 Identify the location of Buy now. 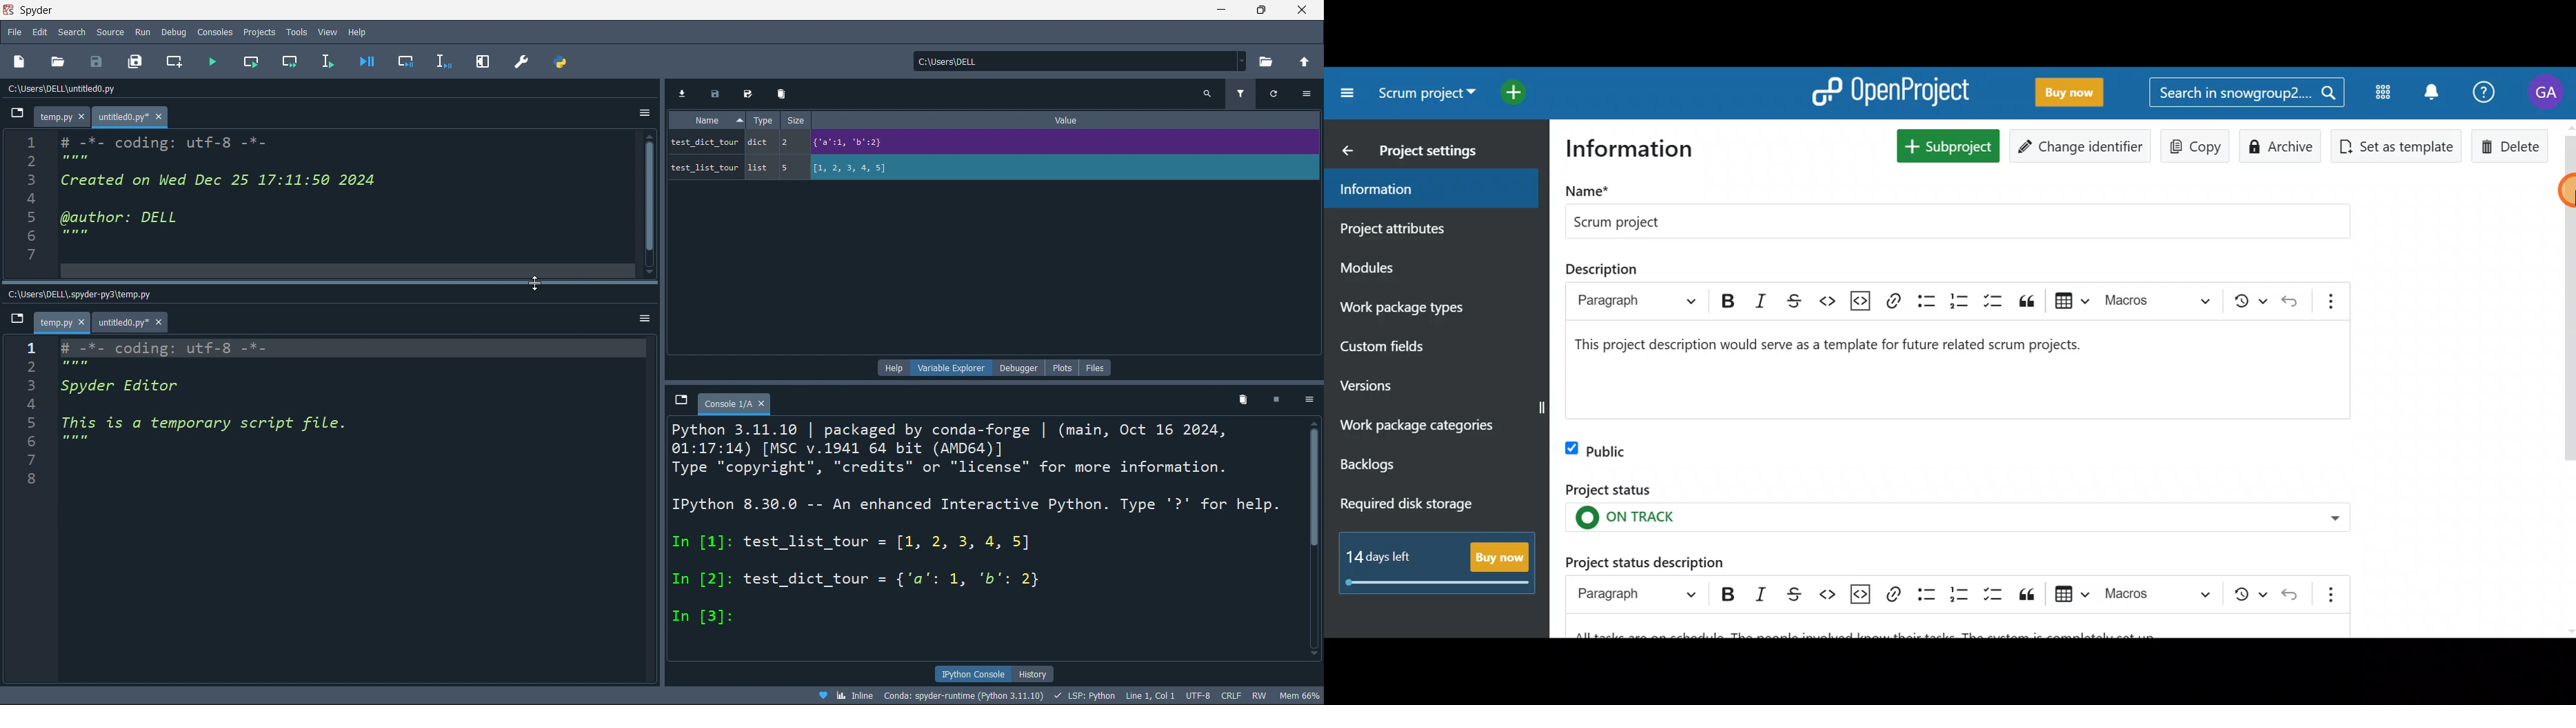
(2079, 93).